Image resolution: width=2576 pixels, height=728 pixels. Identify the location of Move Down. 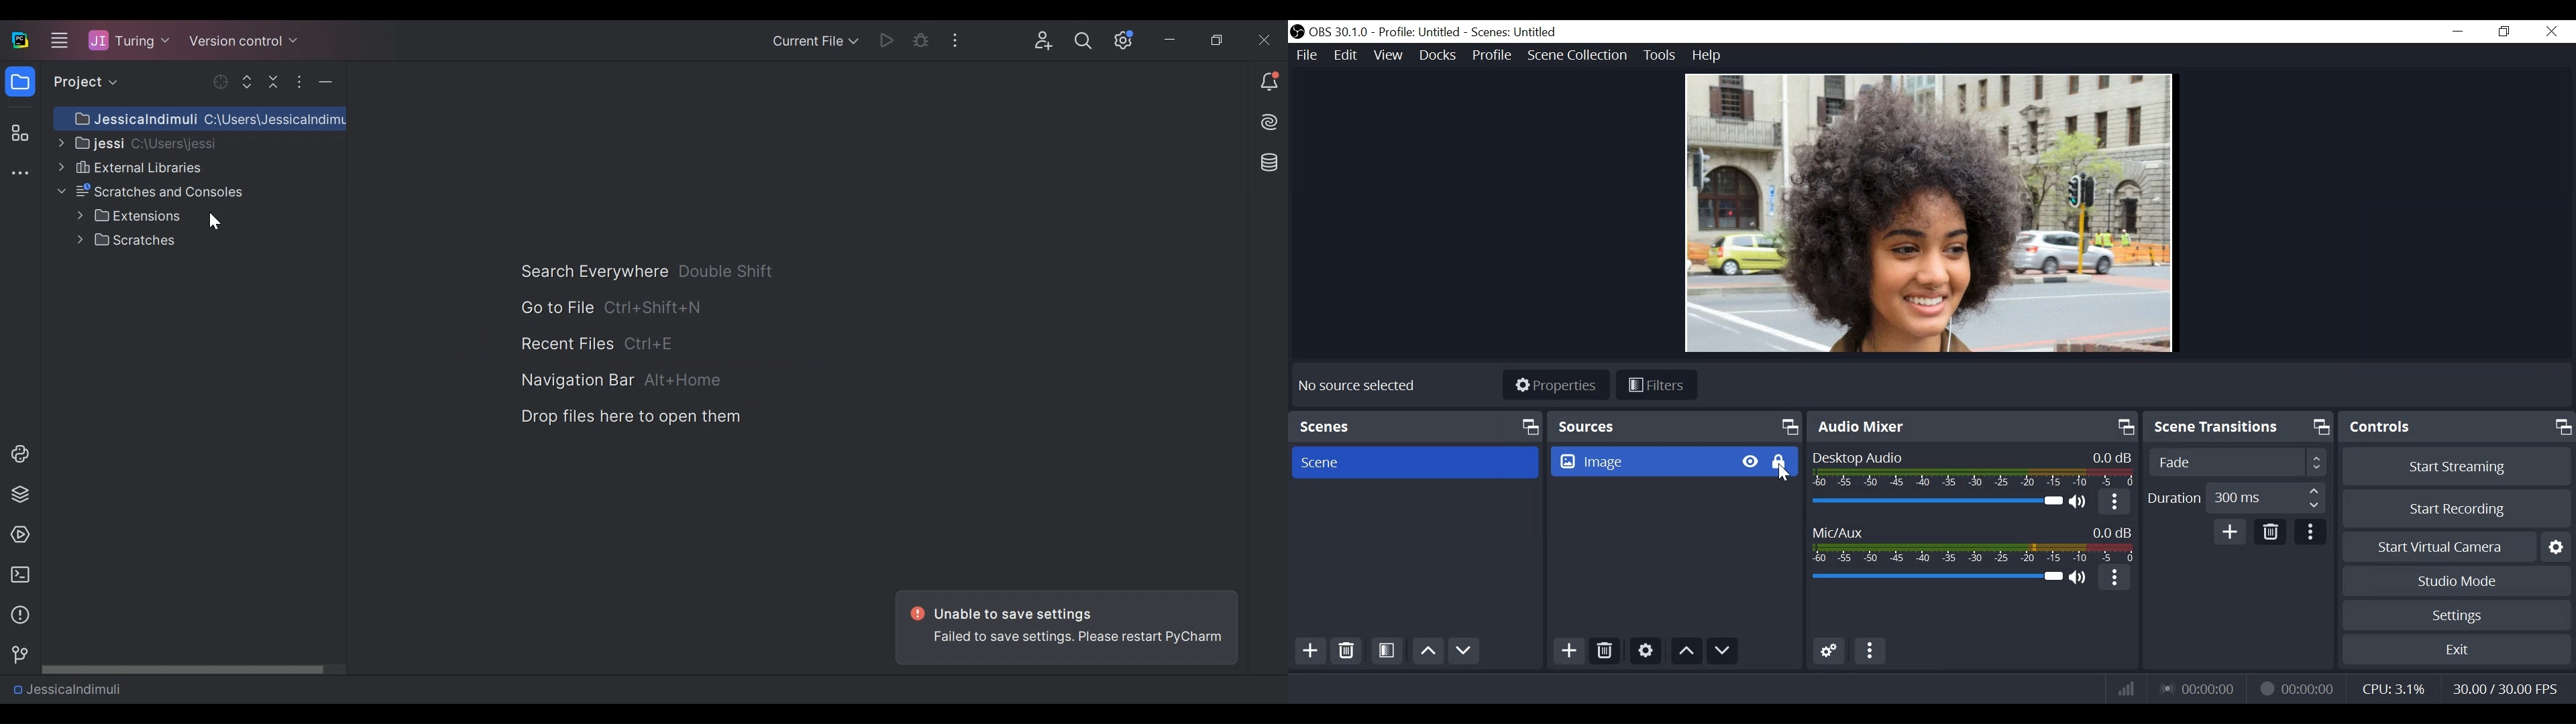
(1722, 652).